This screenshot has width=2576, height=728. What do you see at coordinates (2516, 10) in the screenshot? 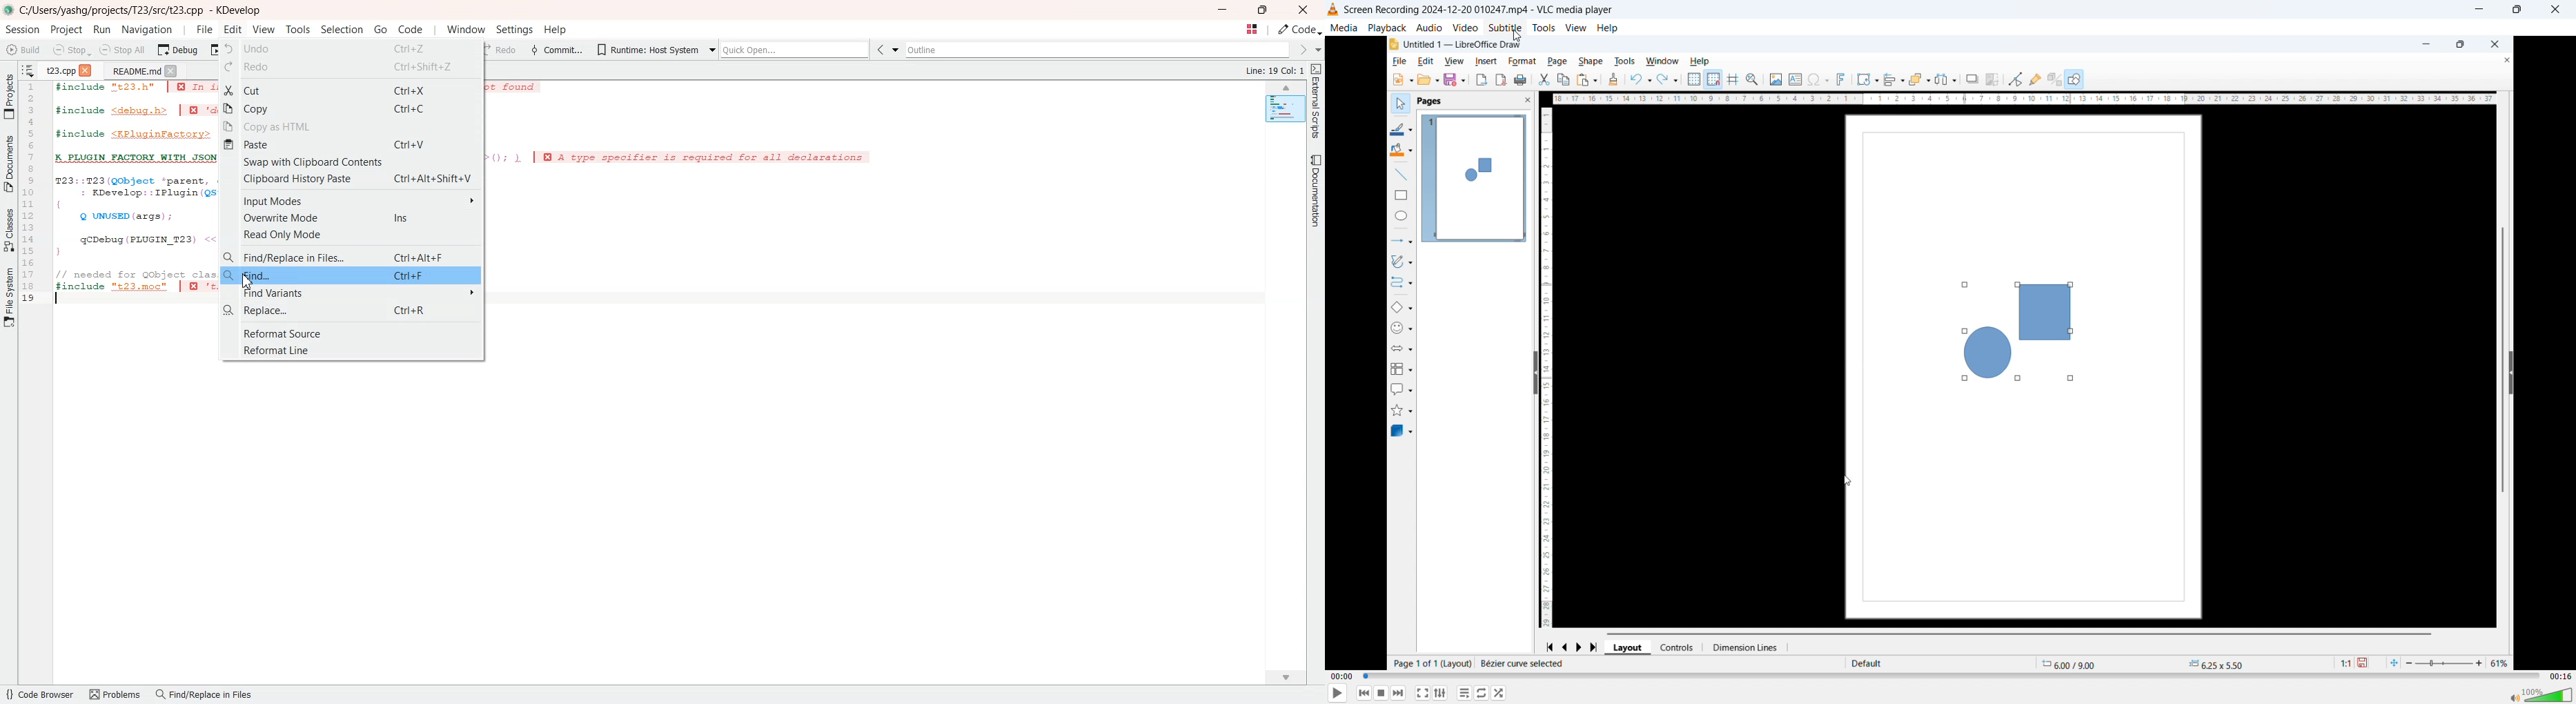
I see `Maximize ` at bounding box center [2516, 10].